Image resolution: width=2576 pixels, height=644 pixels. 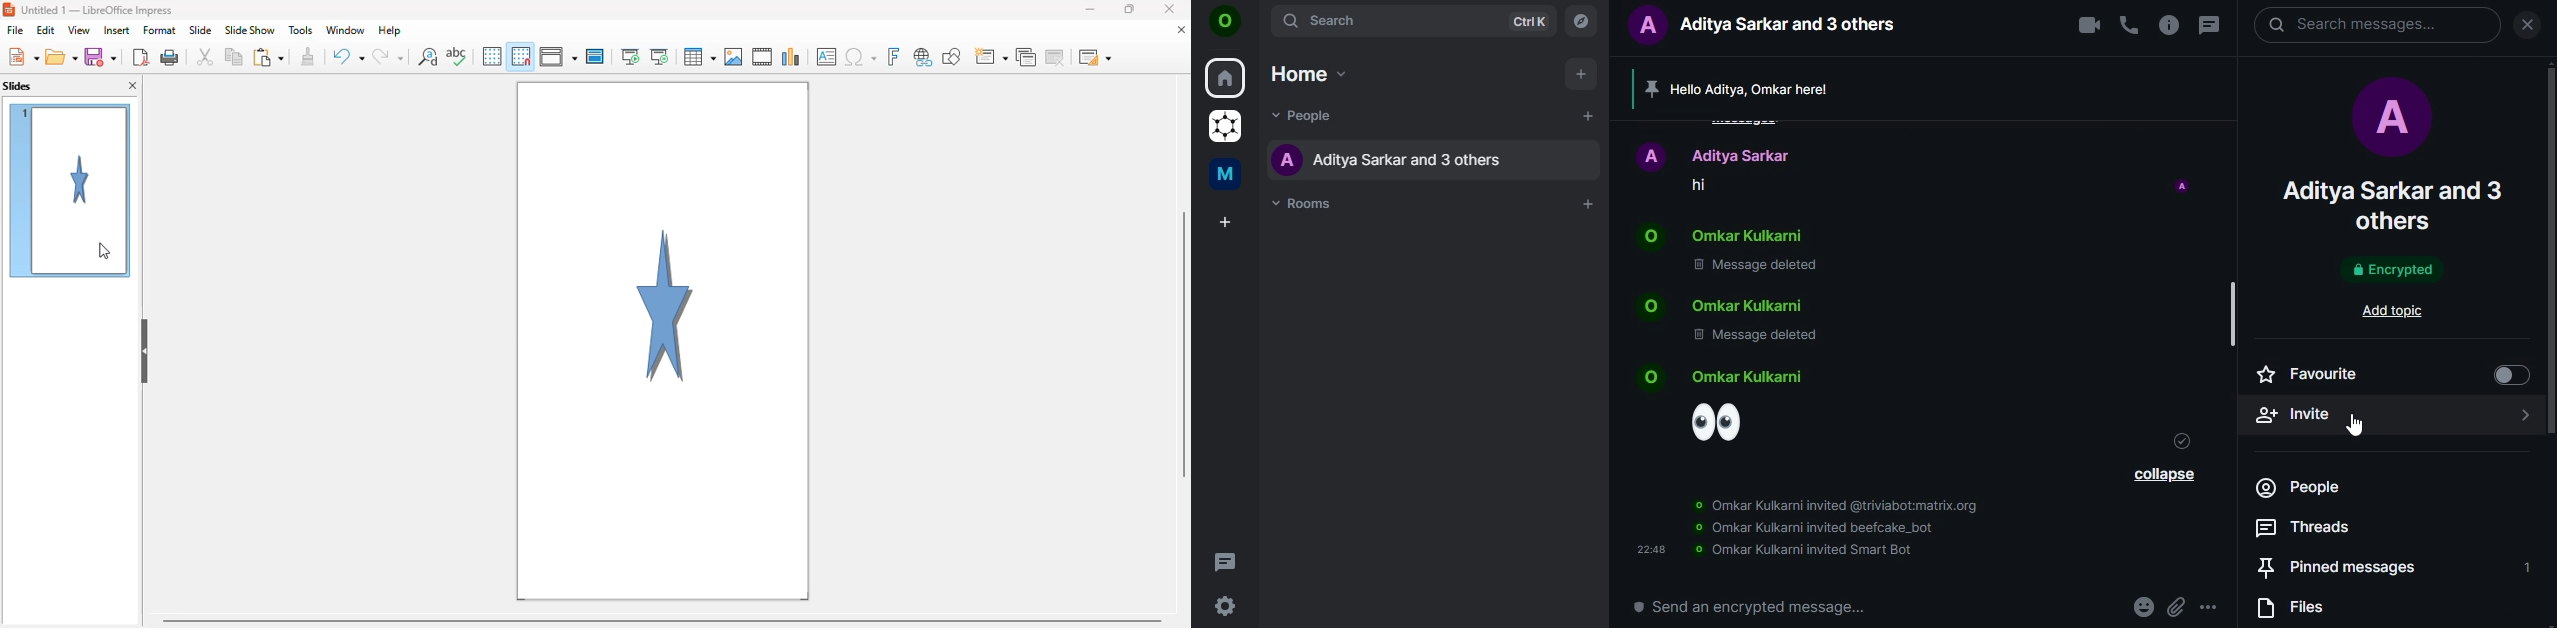 I want to click on quick settings, so click(x=1225, y=608).